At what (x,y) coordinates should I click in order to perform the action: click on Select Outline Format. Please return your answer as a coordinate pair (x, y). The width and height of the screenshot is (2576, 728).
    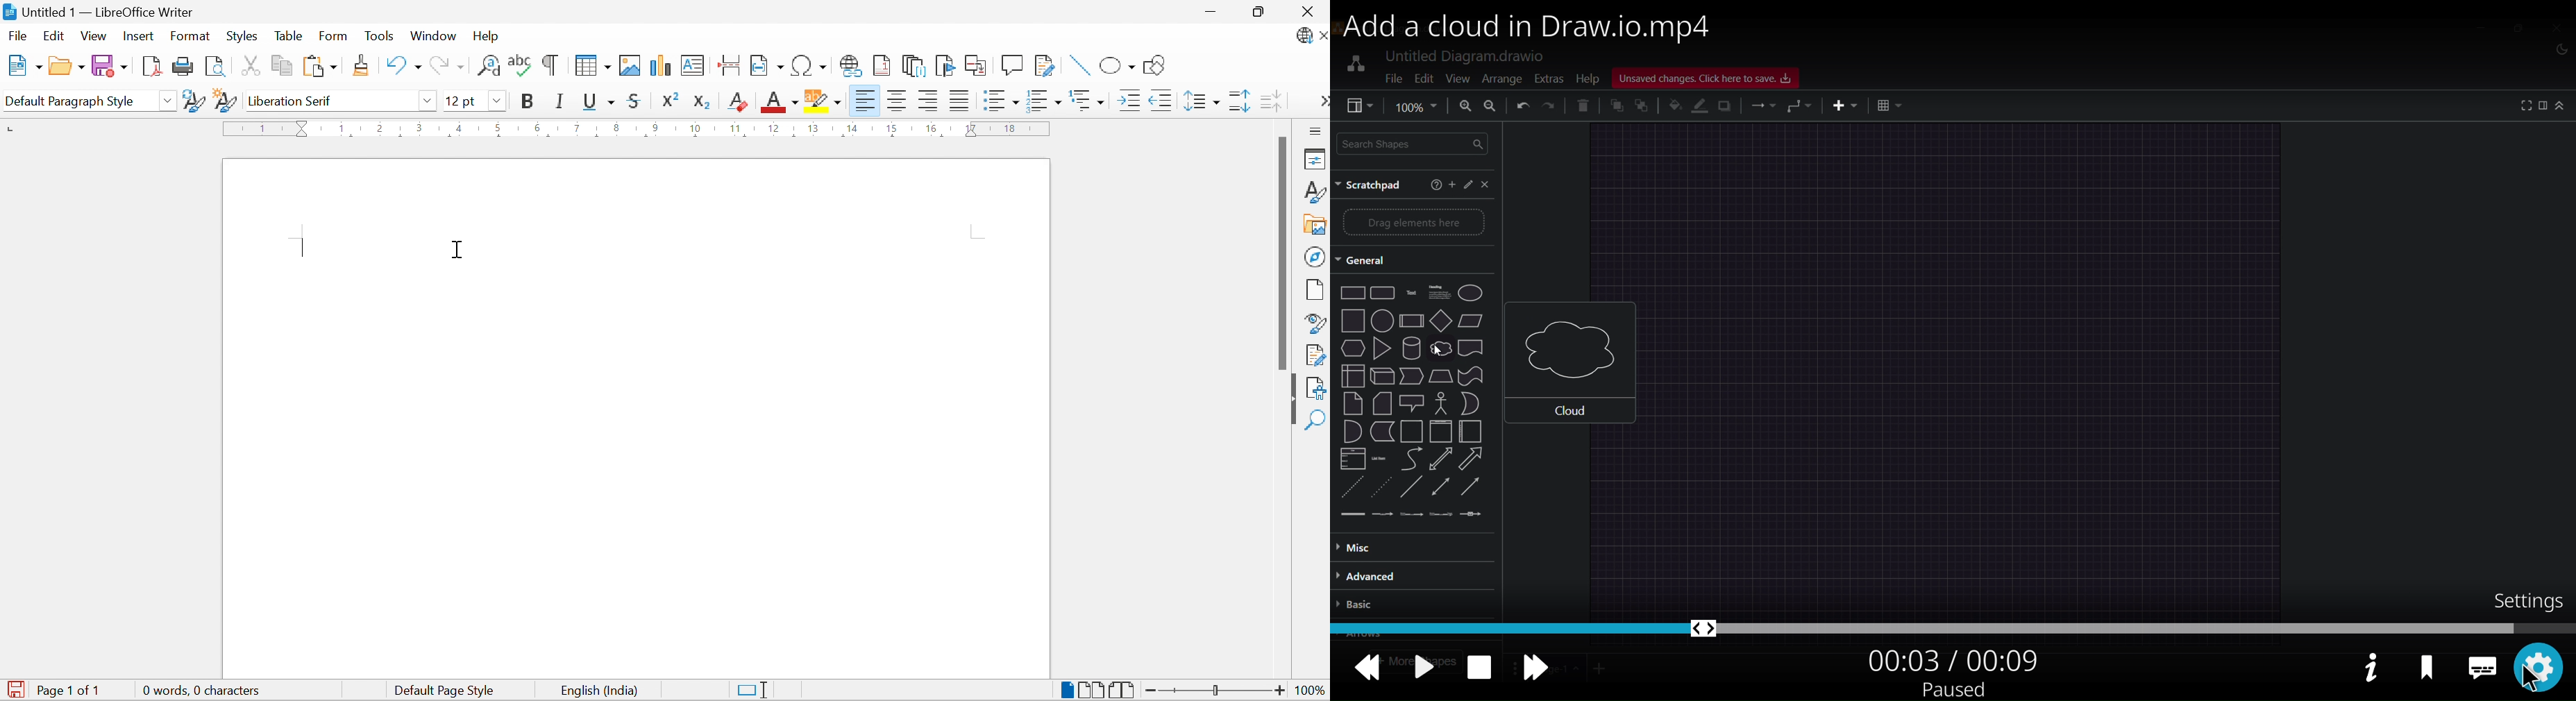
    Looking at the image, I should click on (1087, 99).